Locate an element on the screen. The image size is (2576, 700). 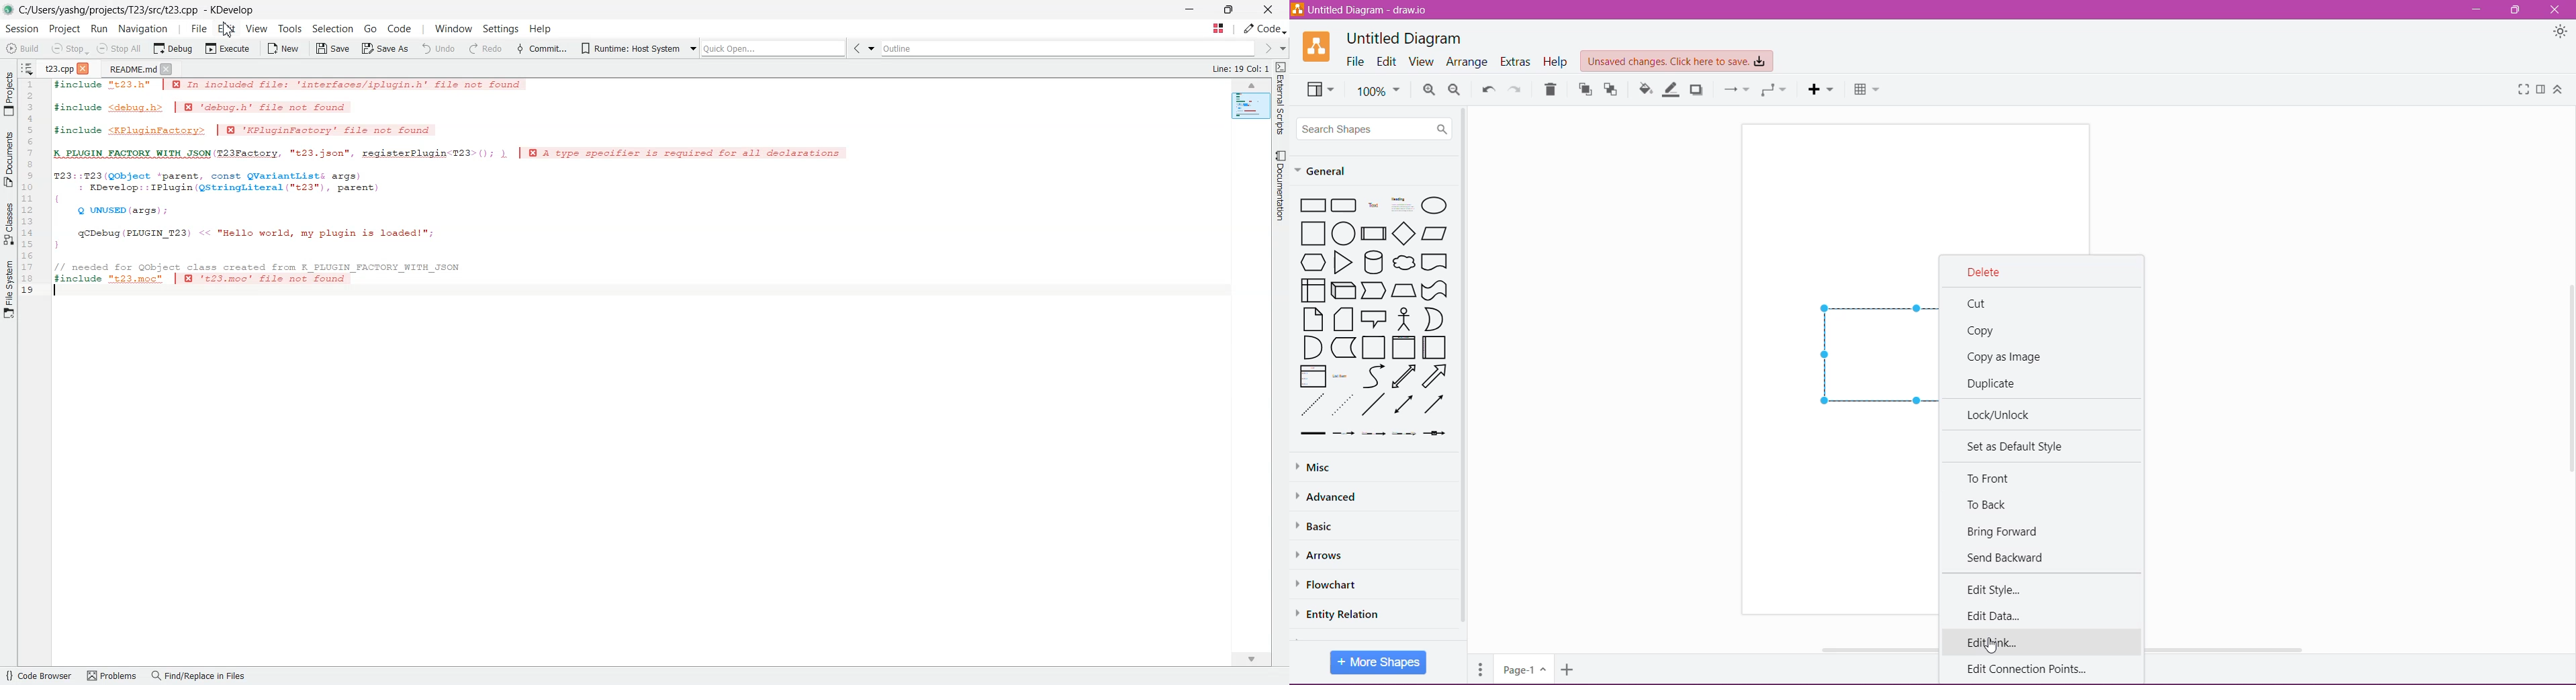
Edit Link is located at coordinates (2043, 641).